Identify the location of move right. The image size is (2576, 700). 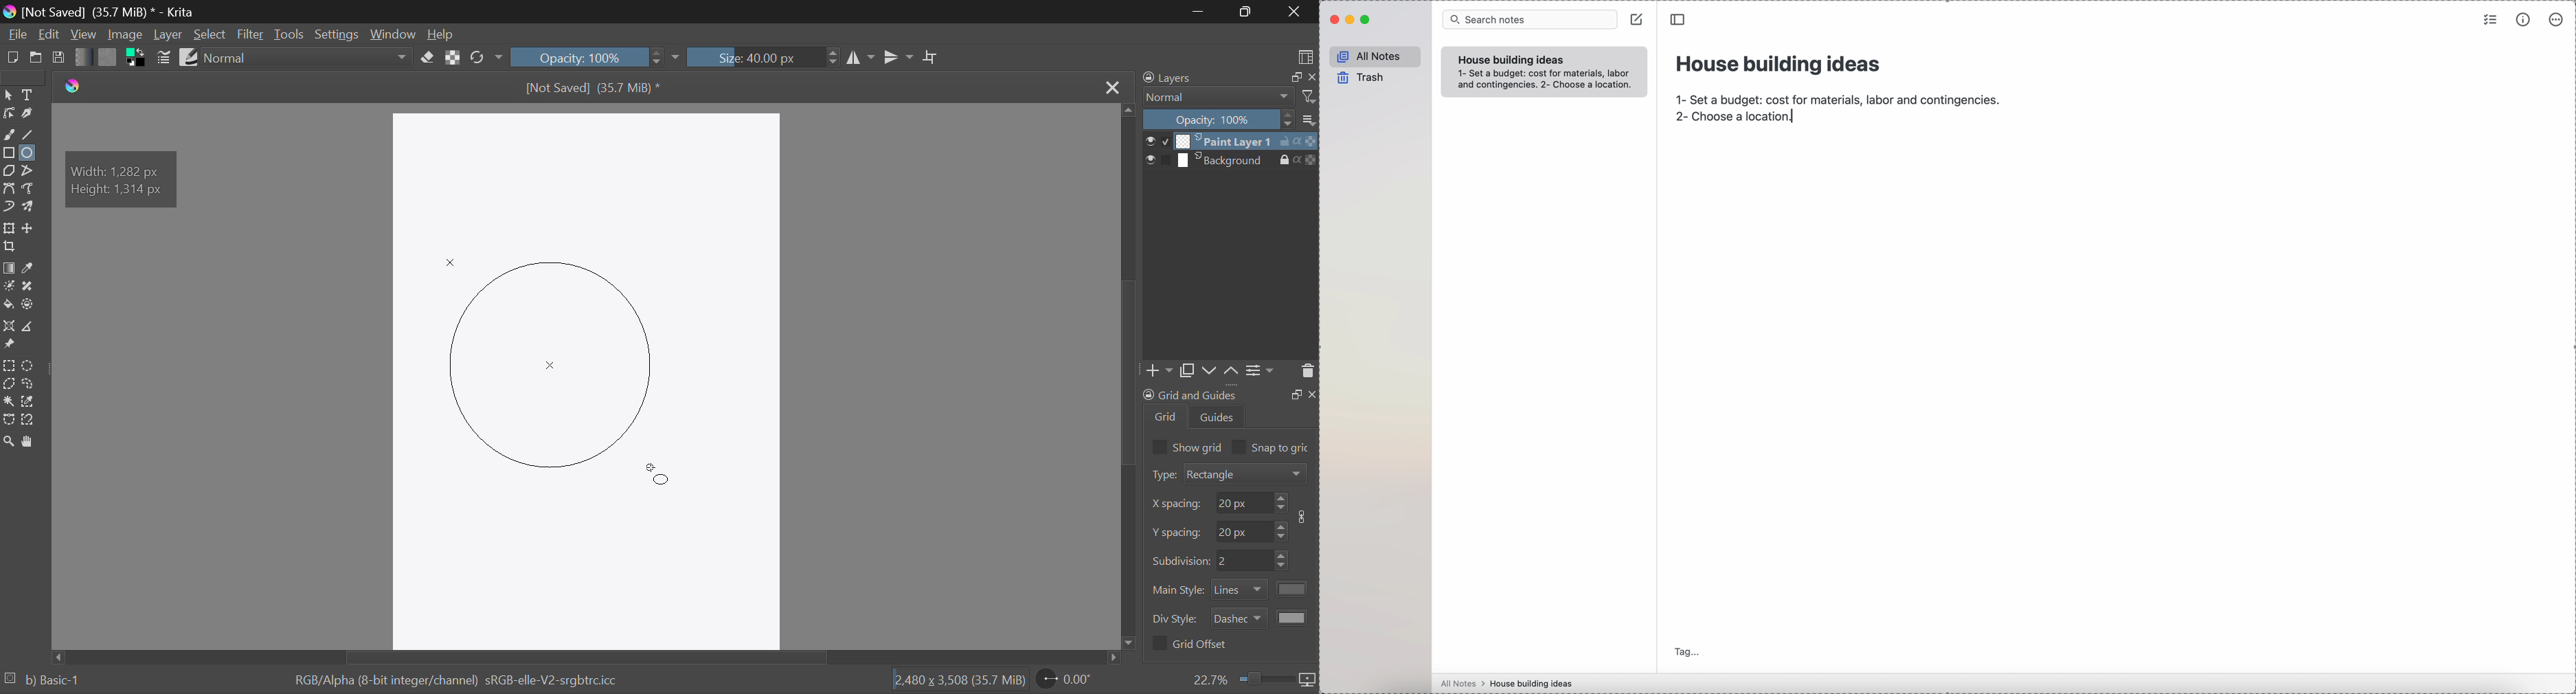
(1119, 658).